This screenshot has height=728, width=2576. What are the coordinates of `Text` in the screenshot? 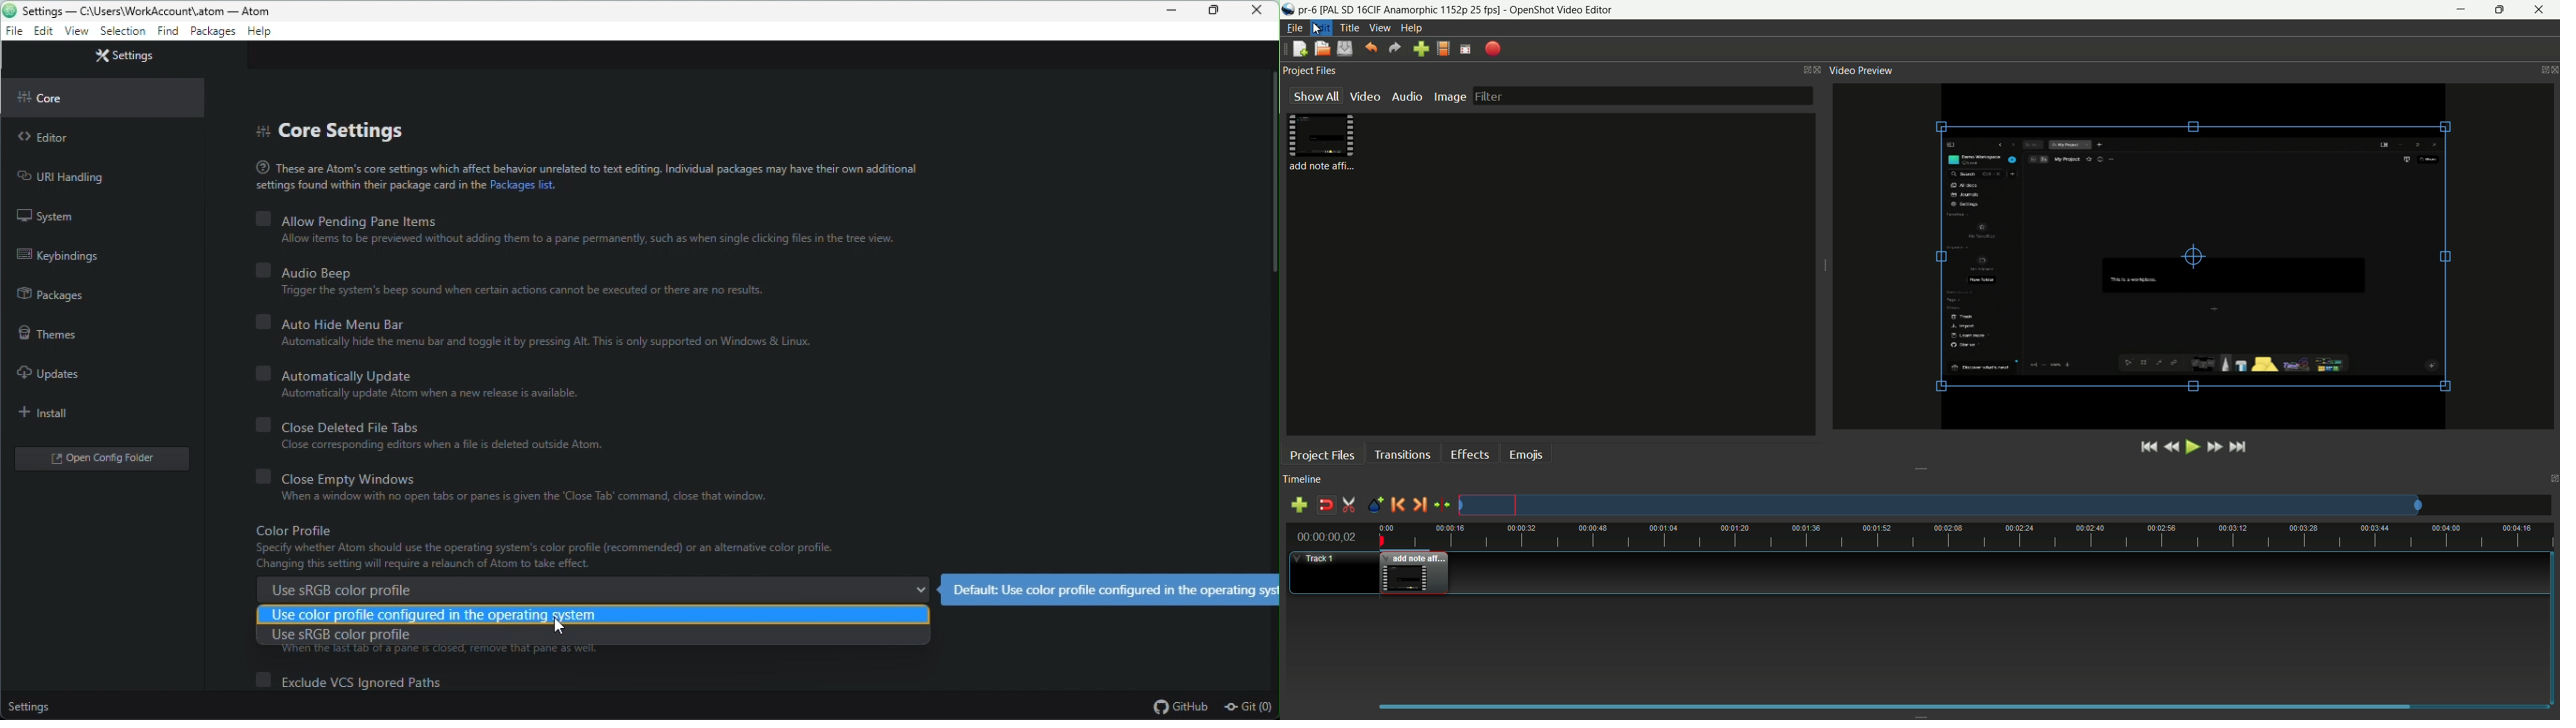 It's located at (584, 177).